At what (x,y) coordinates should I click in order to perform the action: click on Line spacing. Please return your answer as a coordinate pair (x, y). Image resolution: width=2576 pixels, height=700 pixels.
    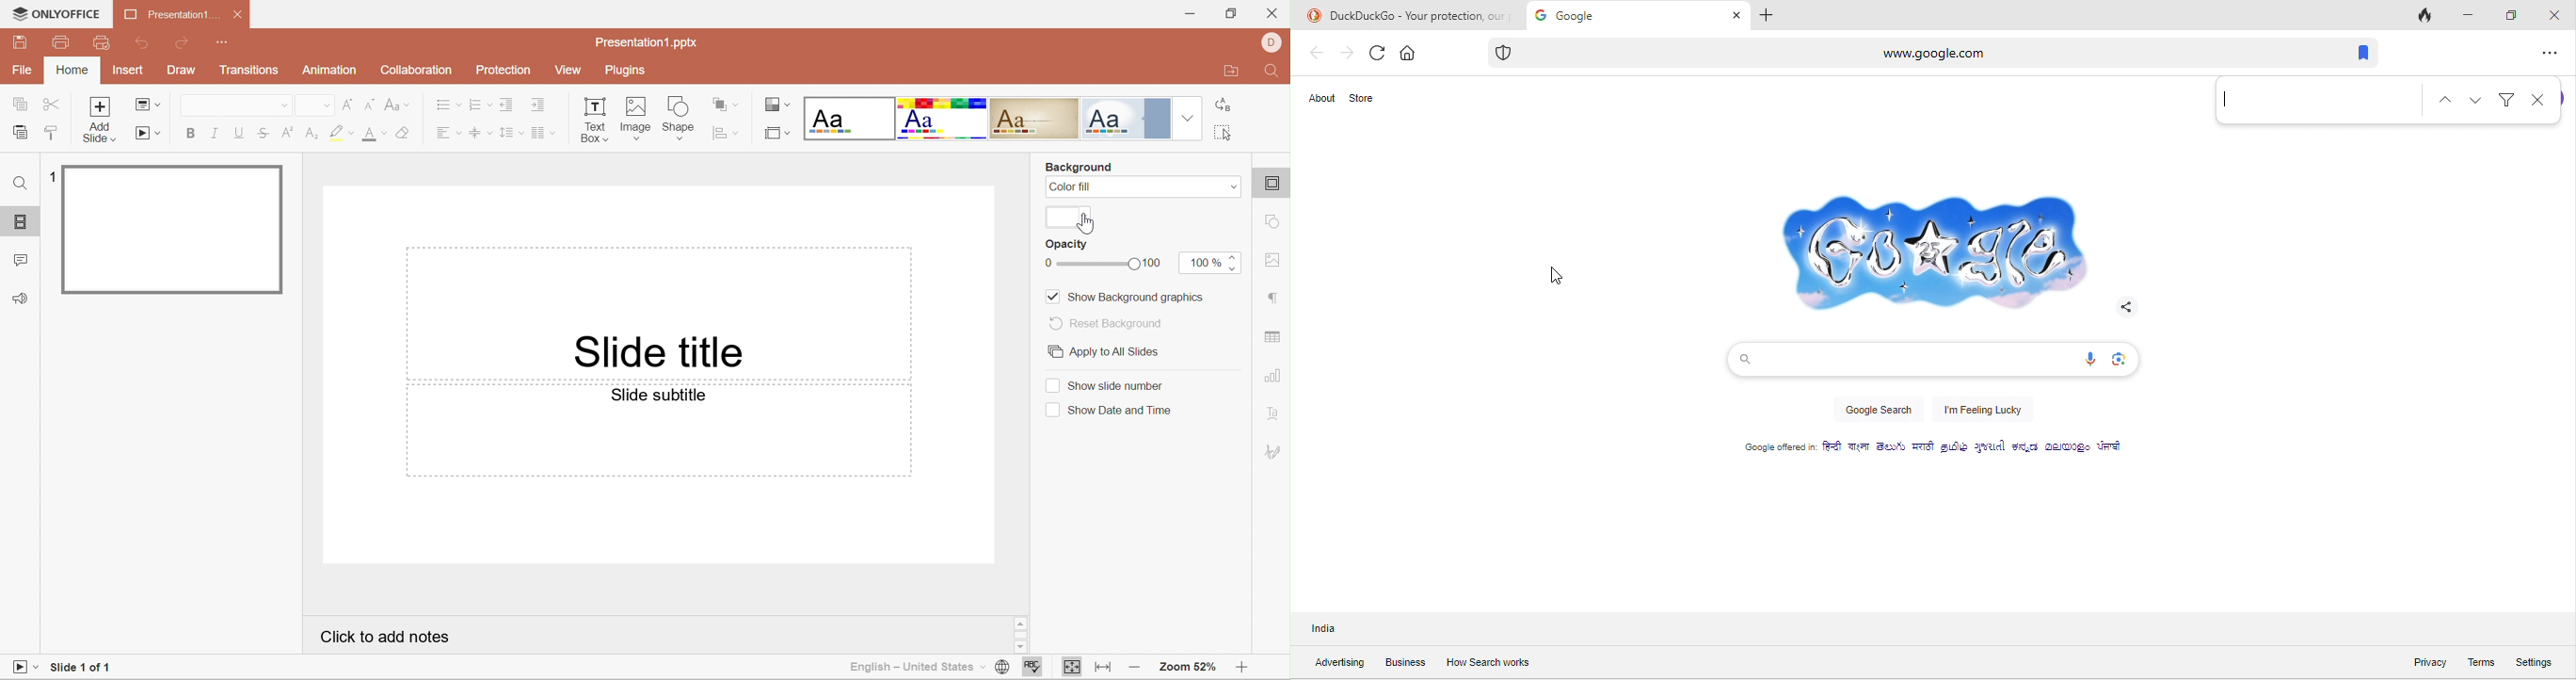
    Looking at the image, I should click on (511, 132).